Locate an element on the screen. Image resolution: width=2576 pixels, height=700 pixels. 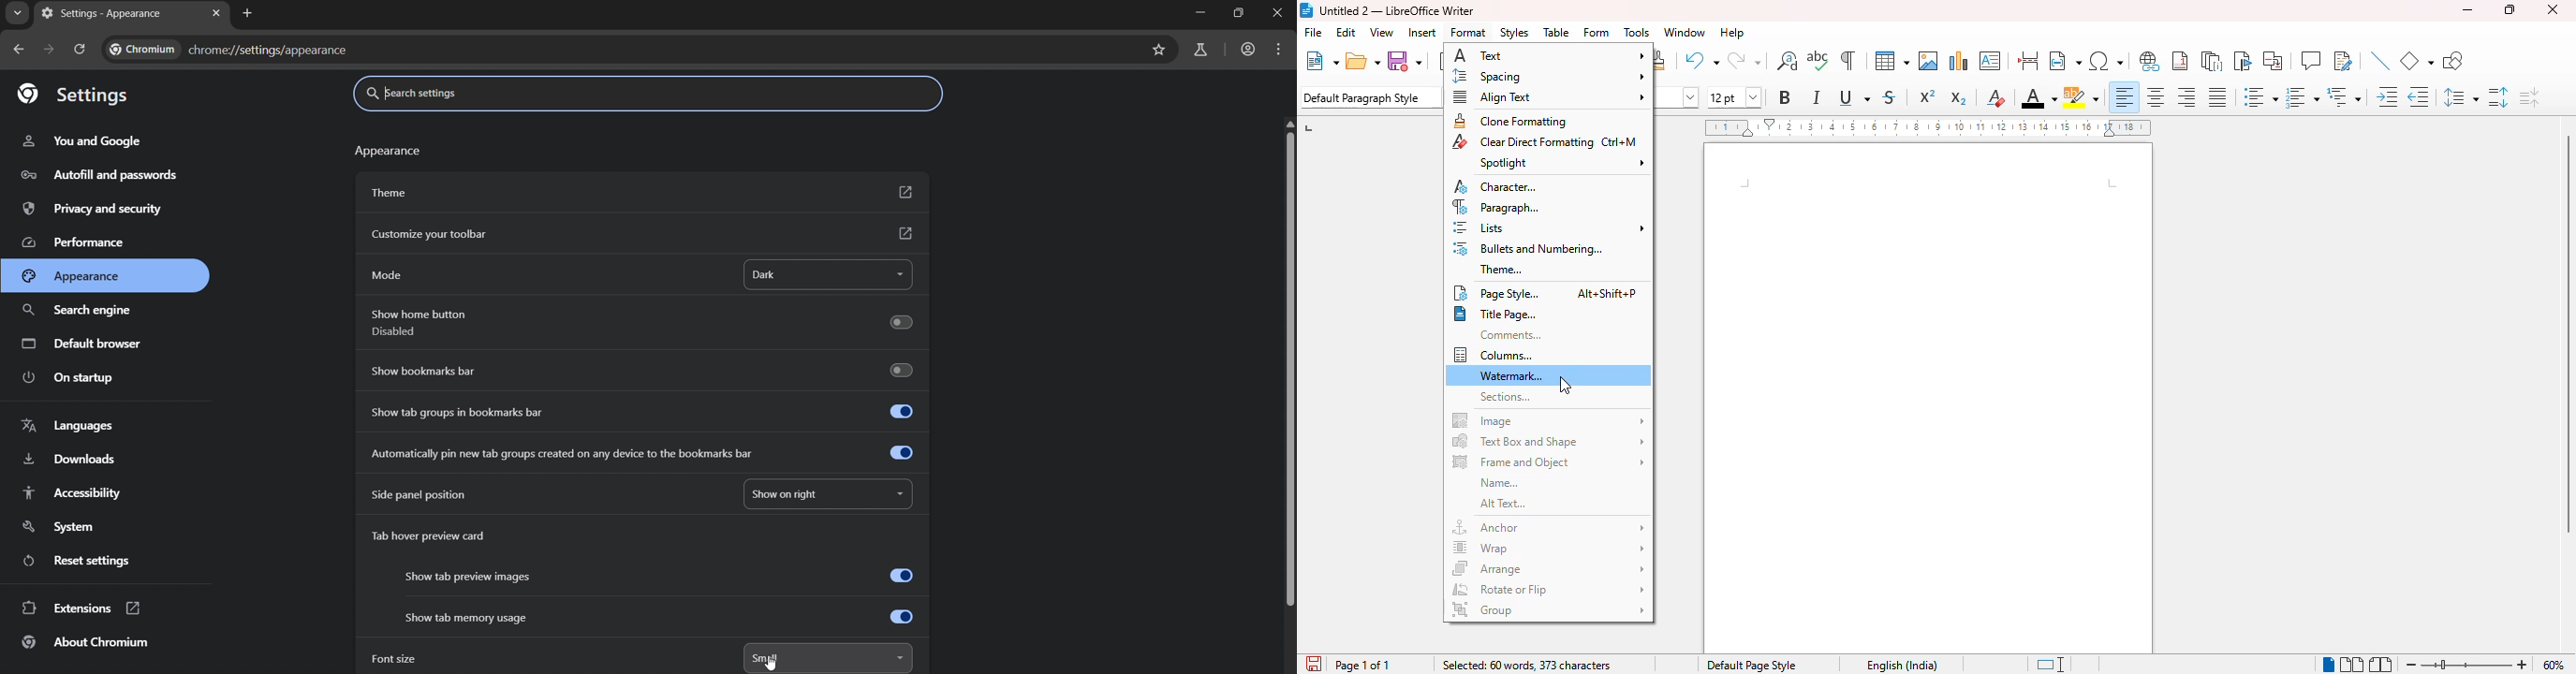
system is located at coordinates (58, 527).